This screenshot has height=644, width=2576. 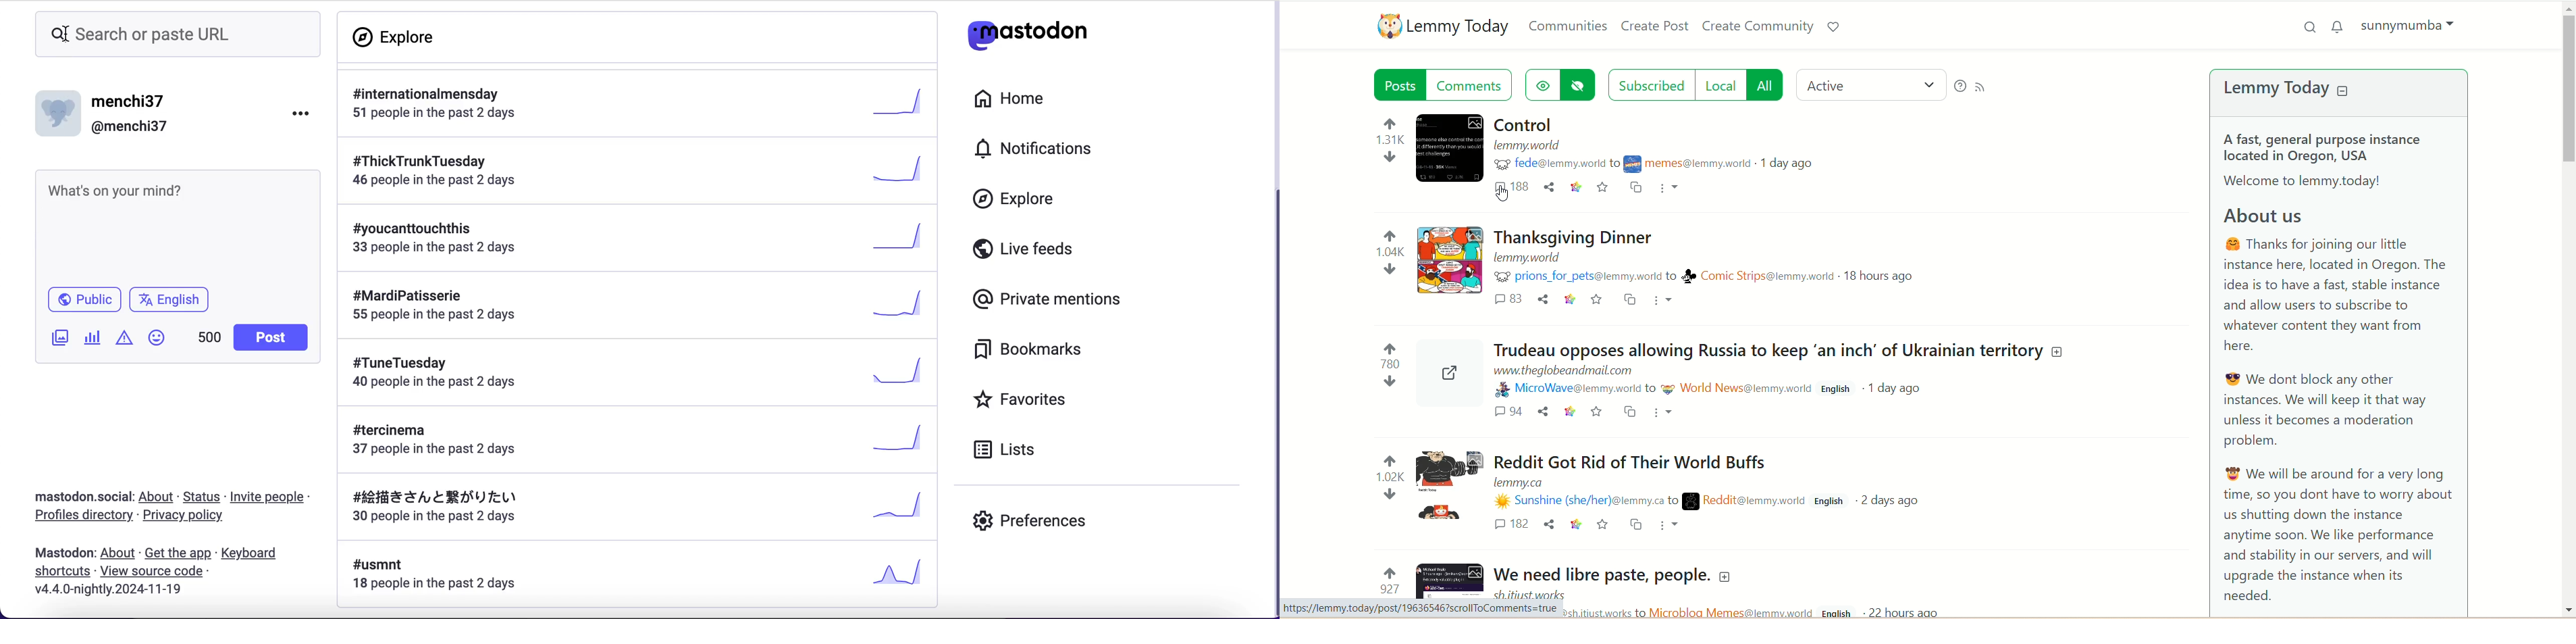 What do you see at coordinates (2568, 306) in the screenshot?
I see `vertical scroll bar` at bounding box center [2568, 306].